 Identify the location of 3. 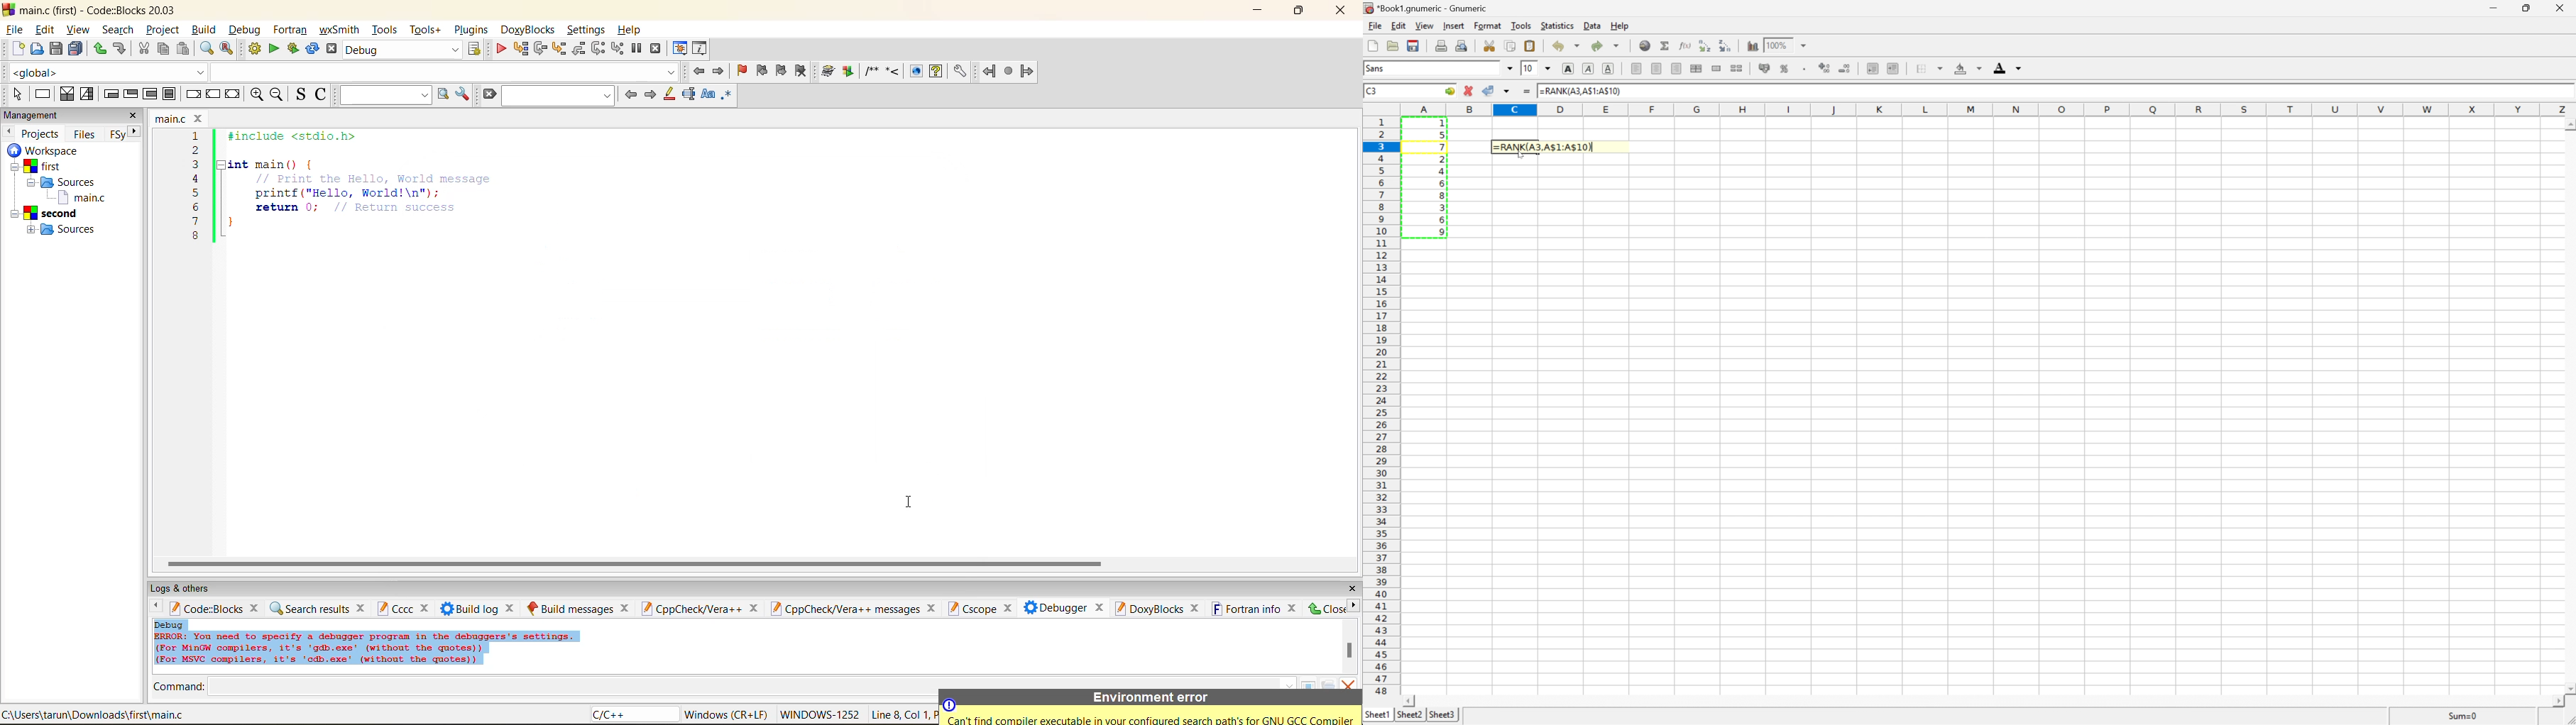
(196, 164).